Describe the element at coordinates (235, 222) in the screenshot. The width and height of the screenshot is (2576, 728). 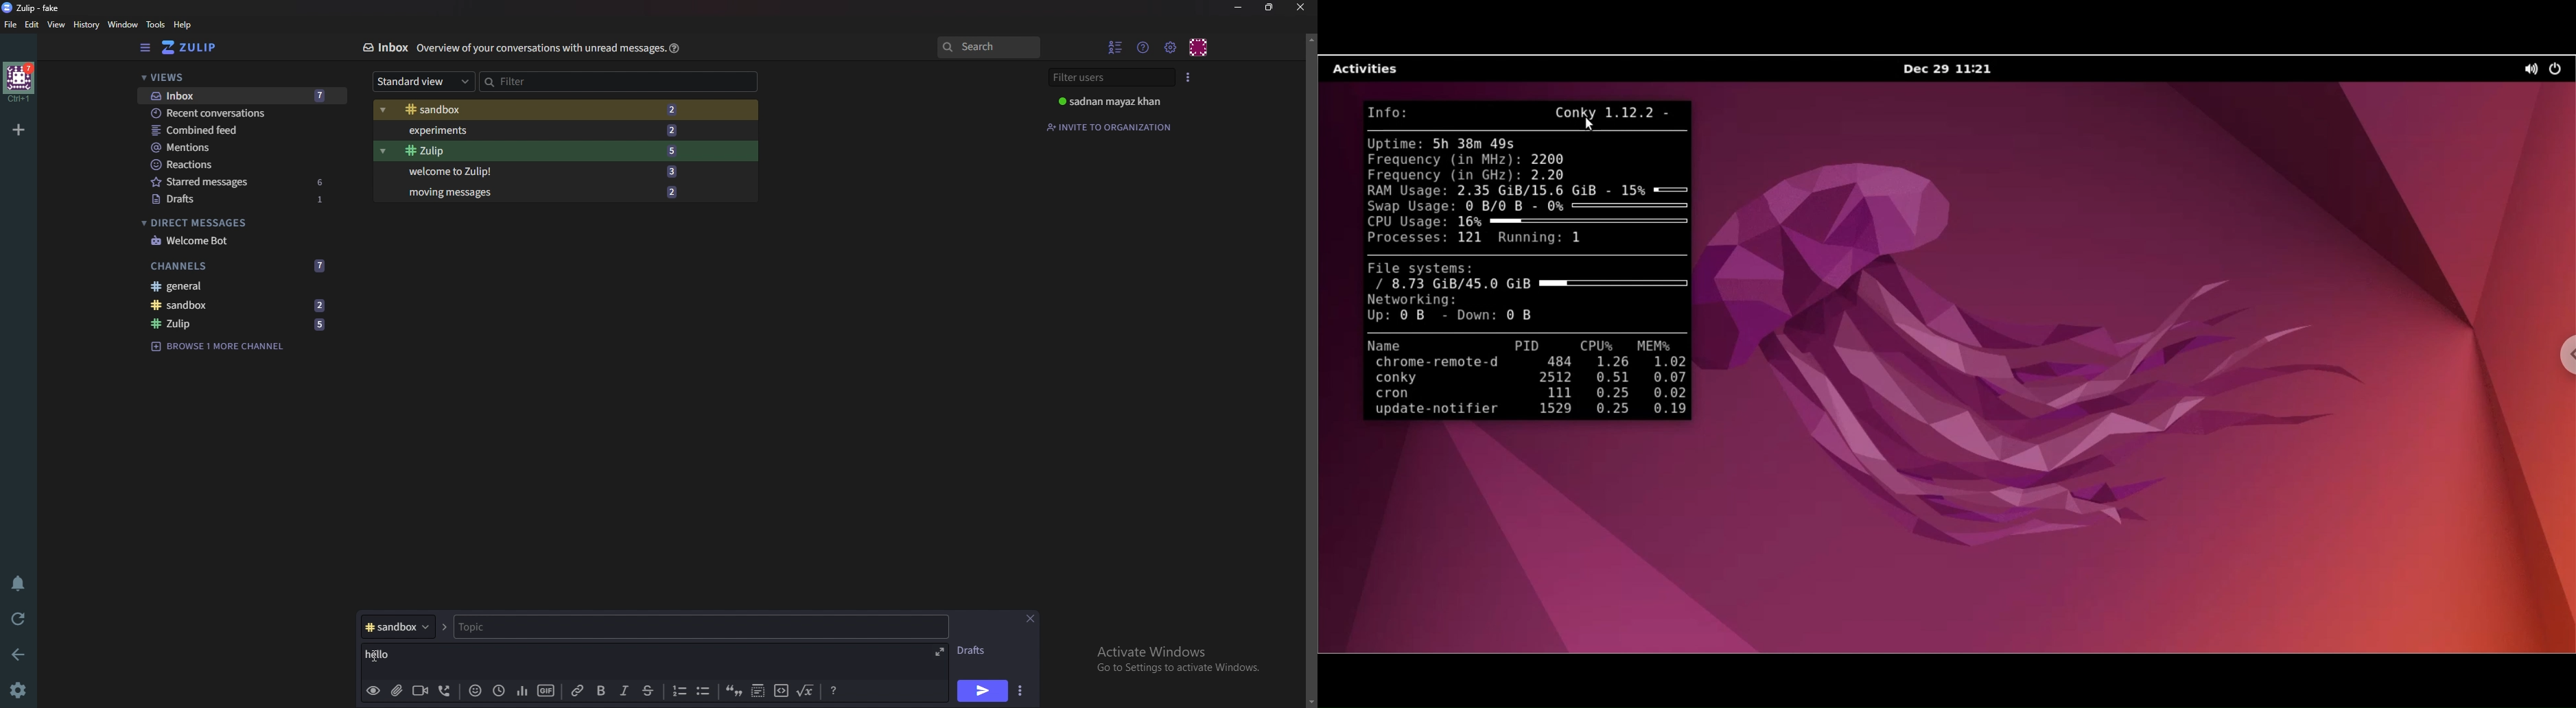
I see `Direct messages` at that location.